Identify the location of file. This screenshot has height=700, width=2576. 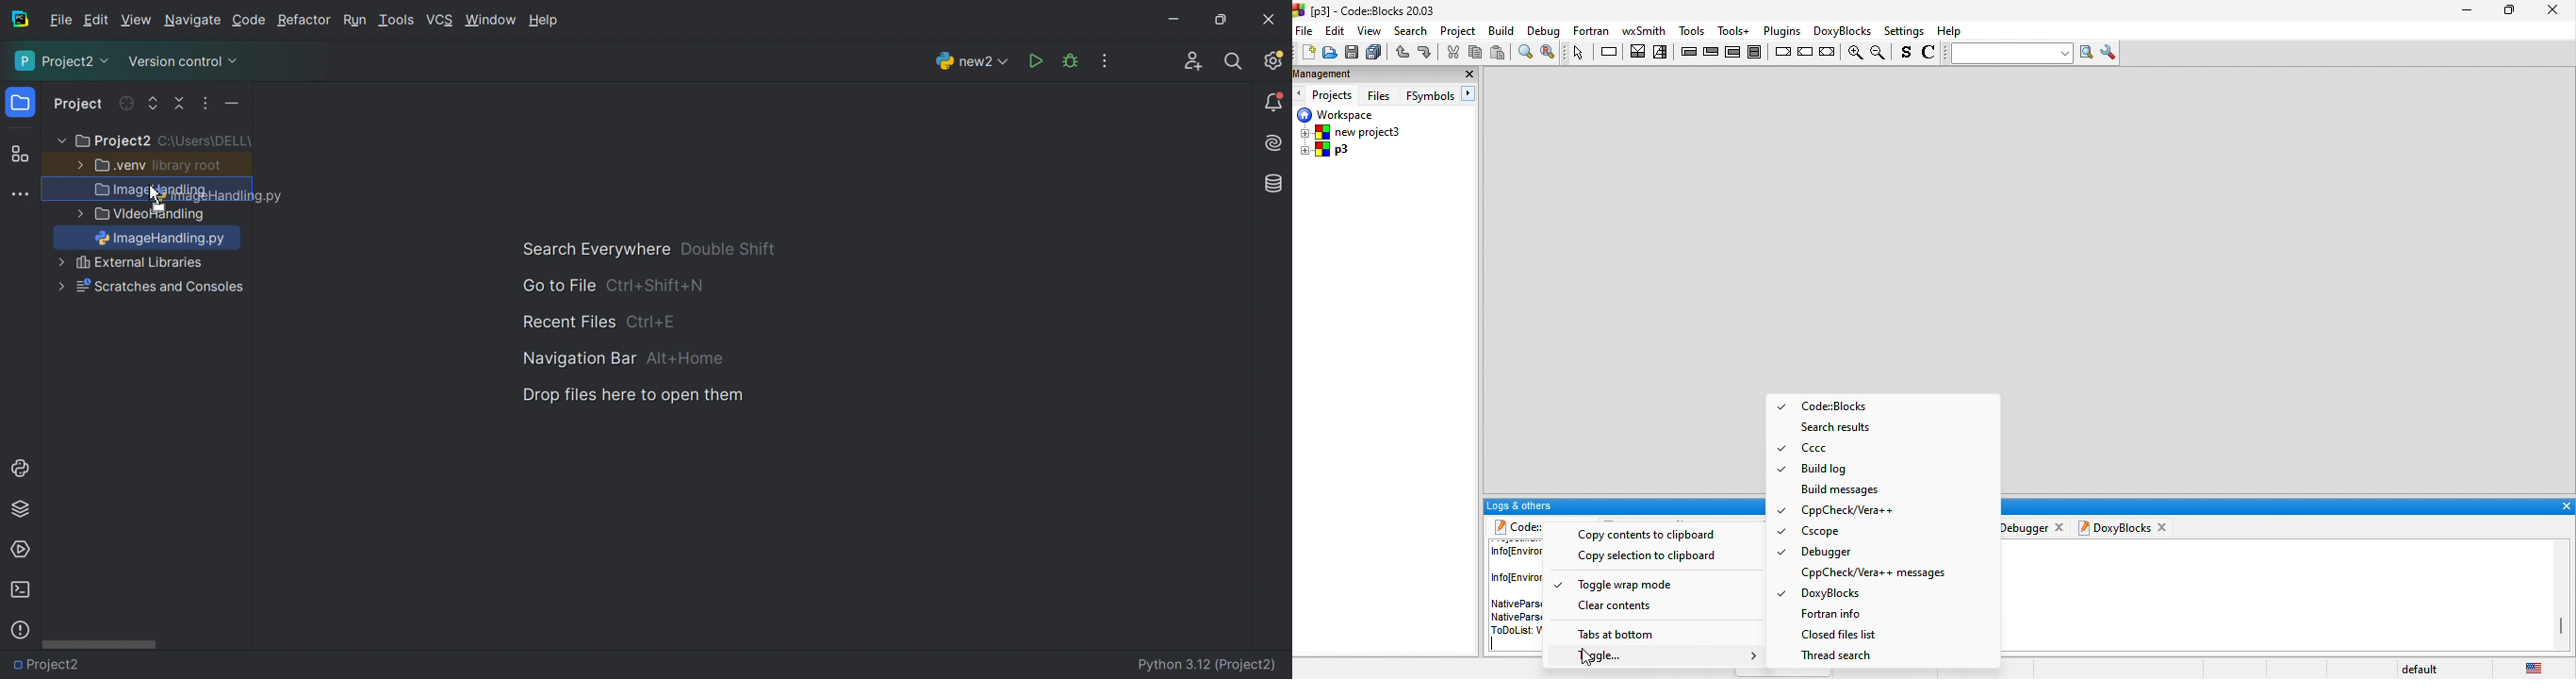
(1305, 30).